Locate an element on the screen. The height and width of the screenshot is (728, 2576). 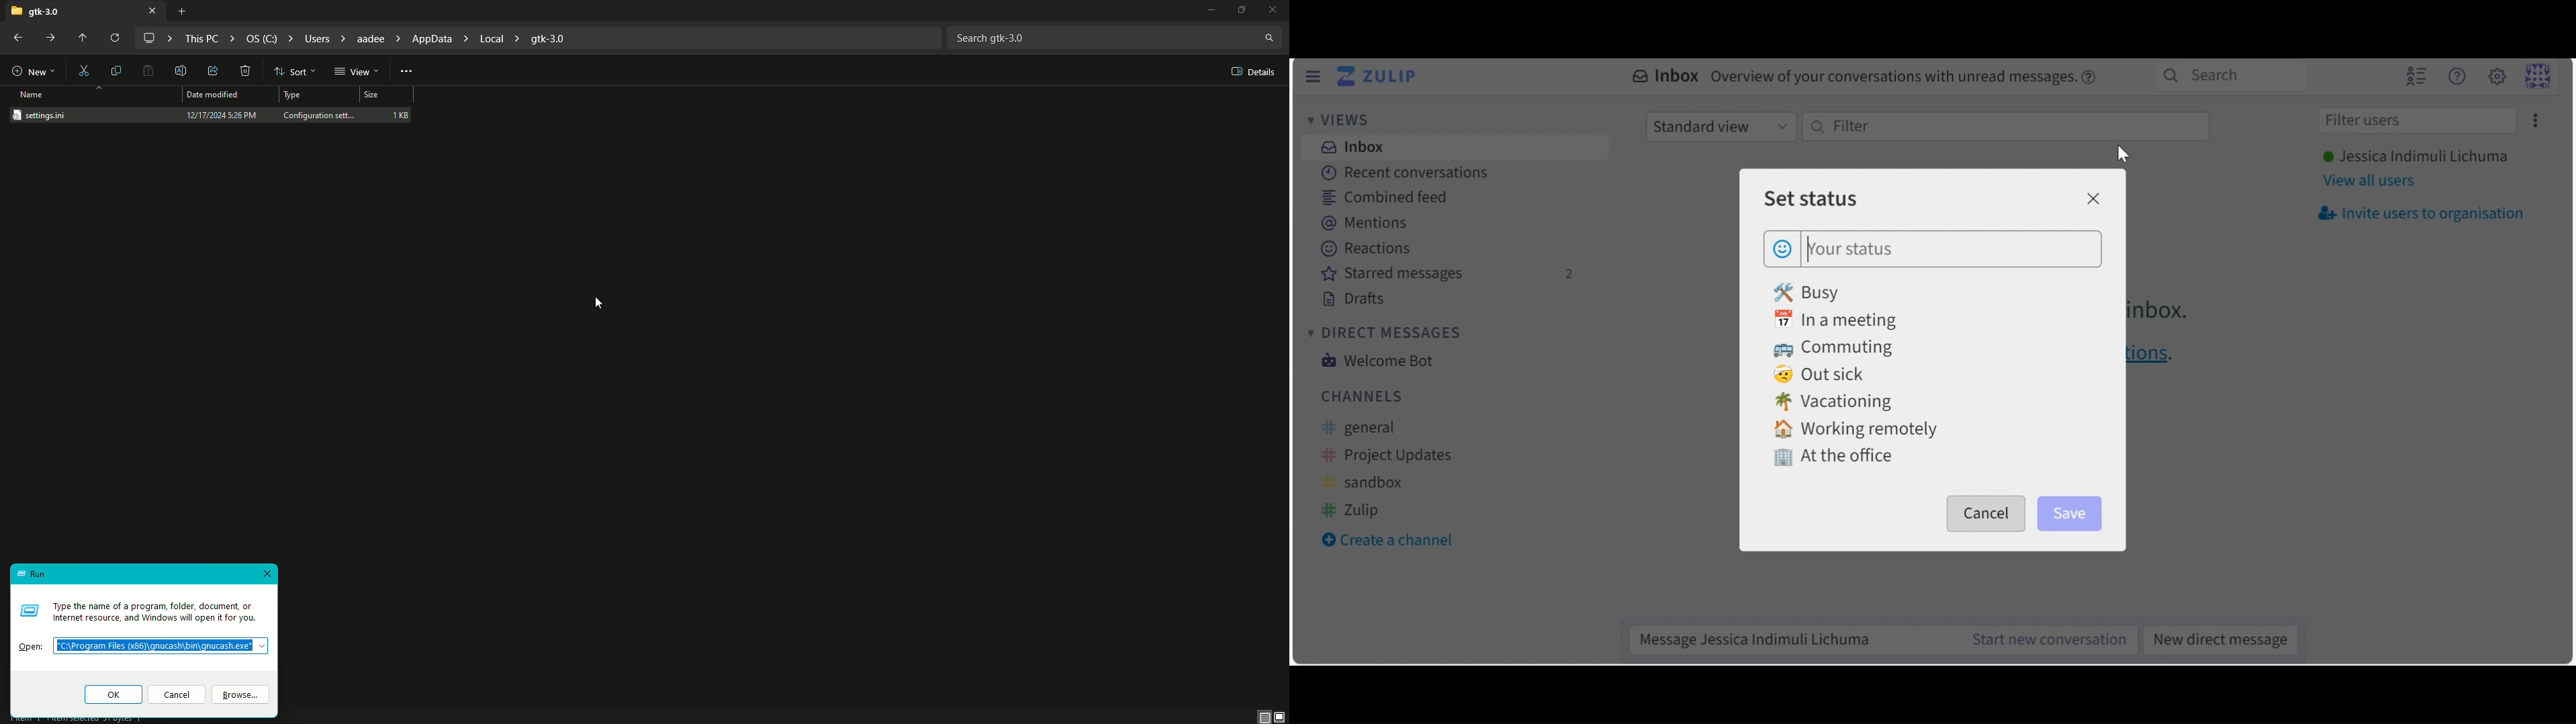
Personal menu is located at coordinates (2537, 76).